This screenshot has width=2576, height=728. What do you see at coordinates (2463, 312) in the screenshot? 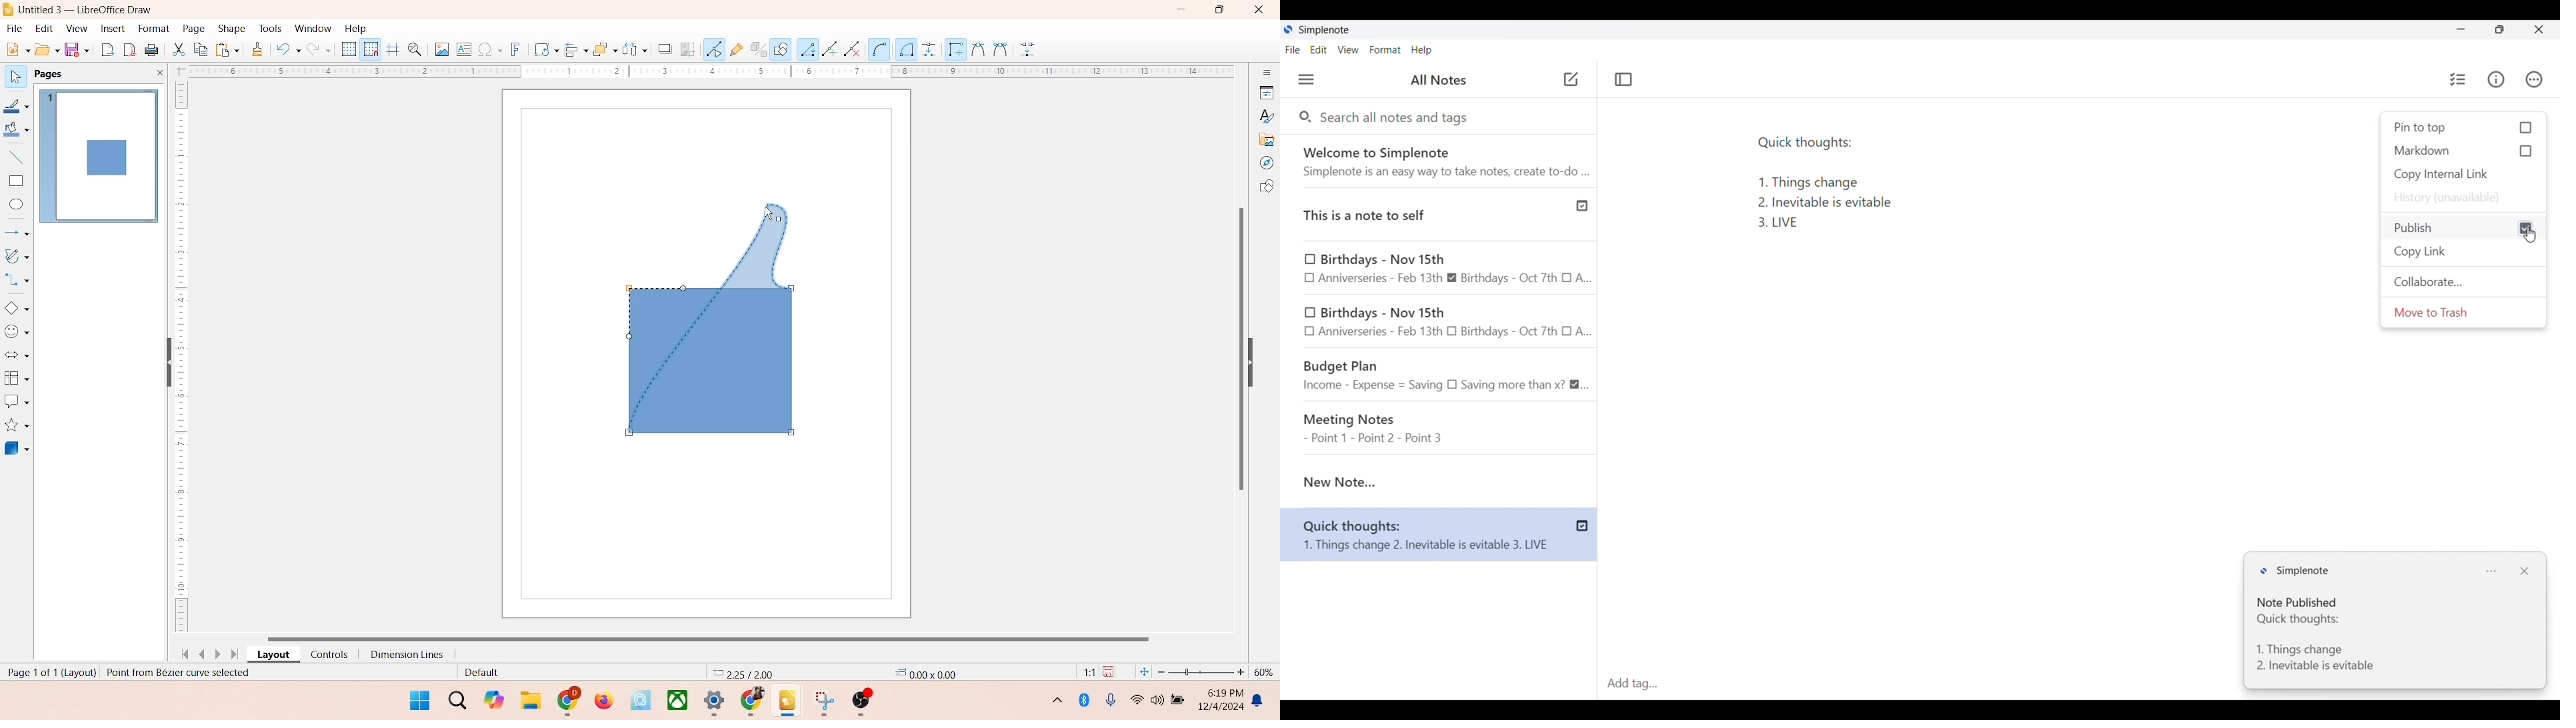
I see `Move to trash` at bounding box center [2463, 312].